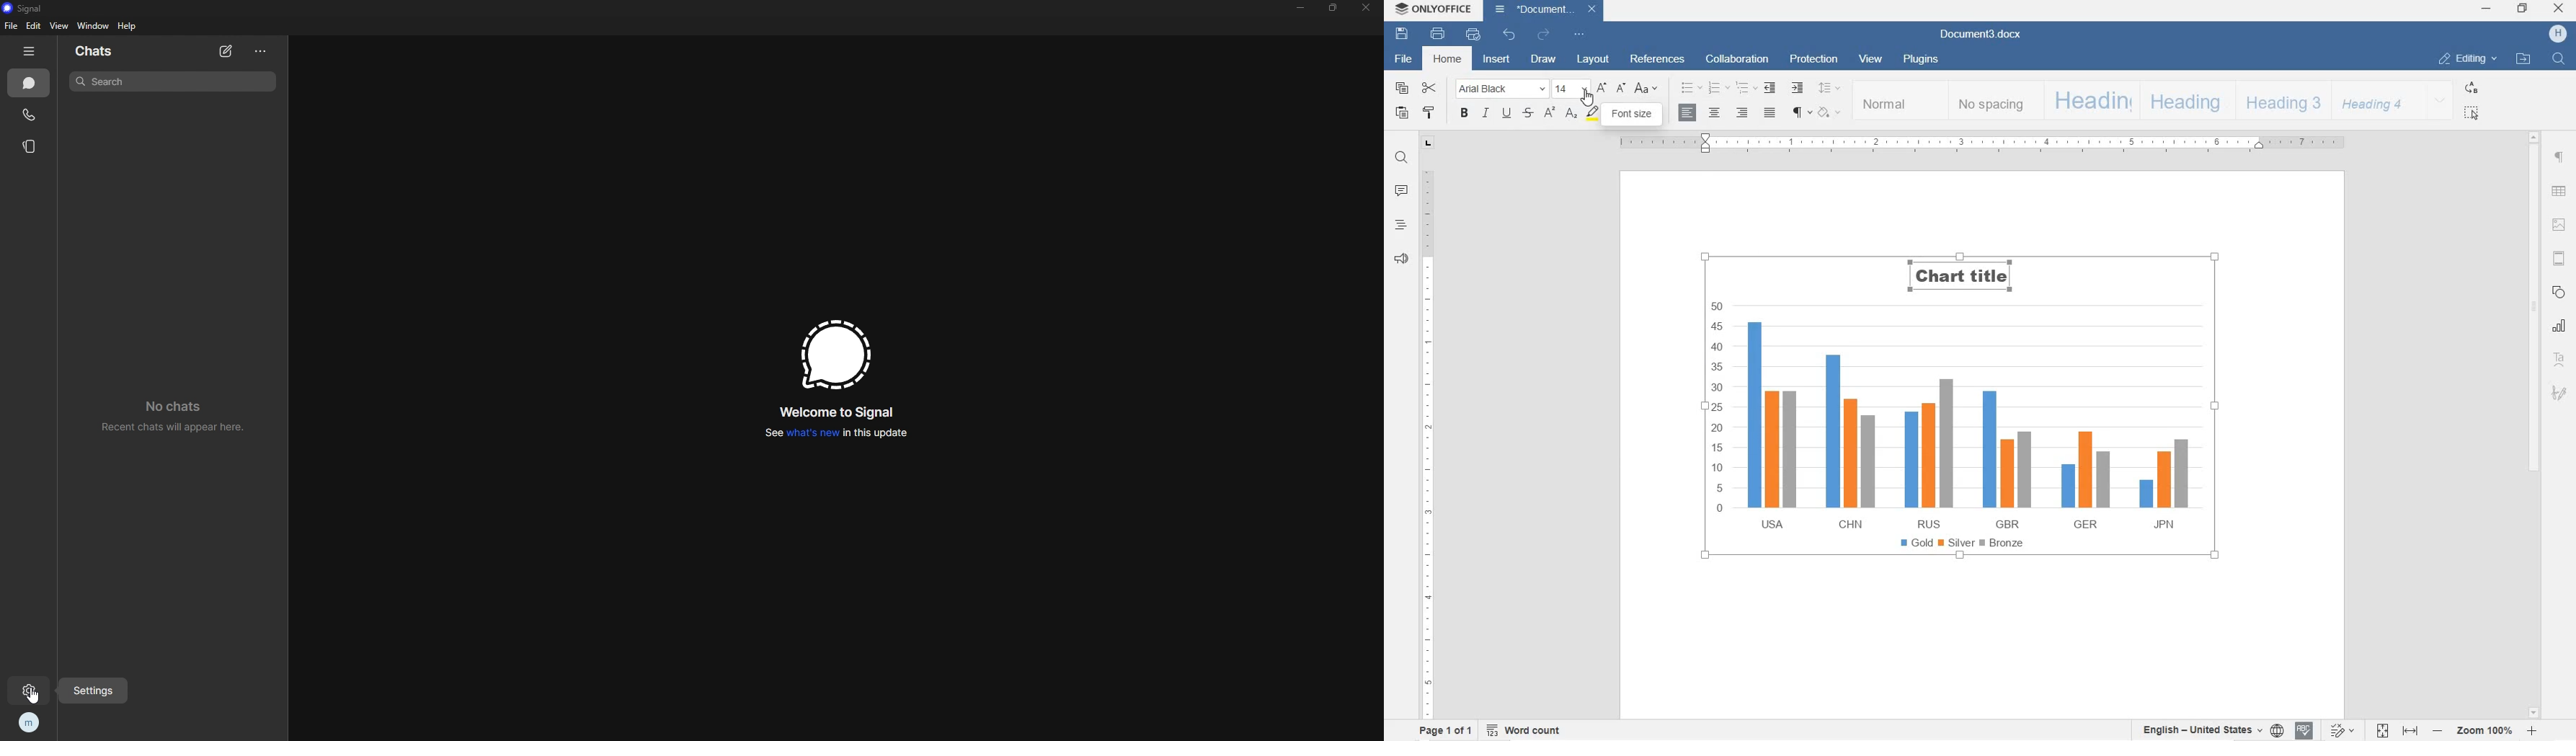 This screenshot has height=756, width=2576. I want to click on FIND, so click(2558, 58).